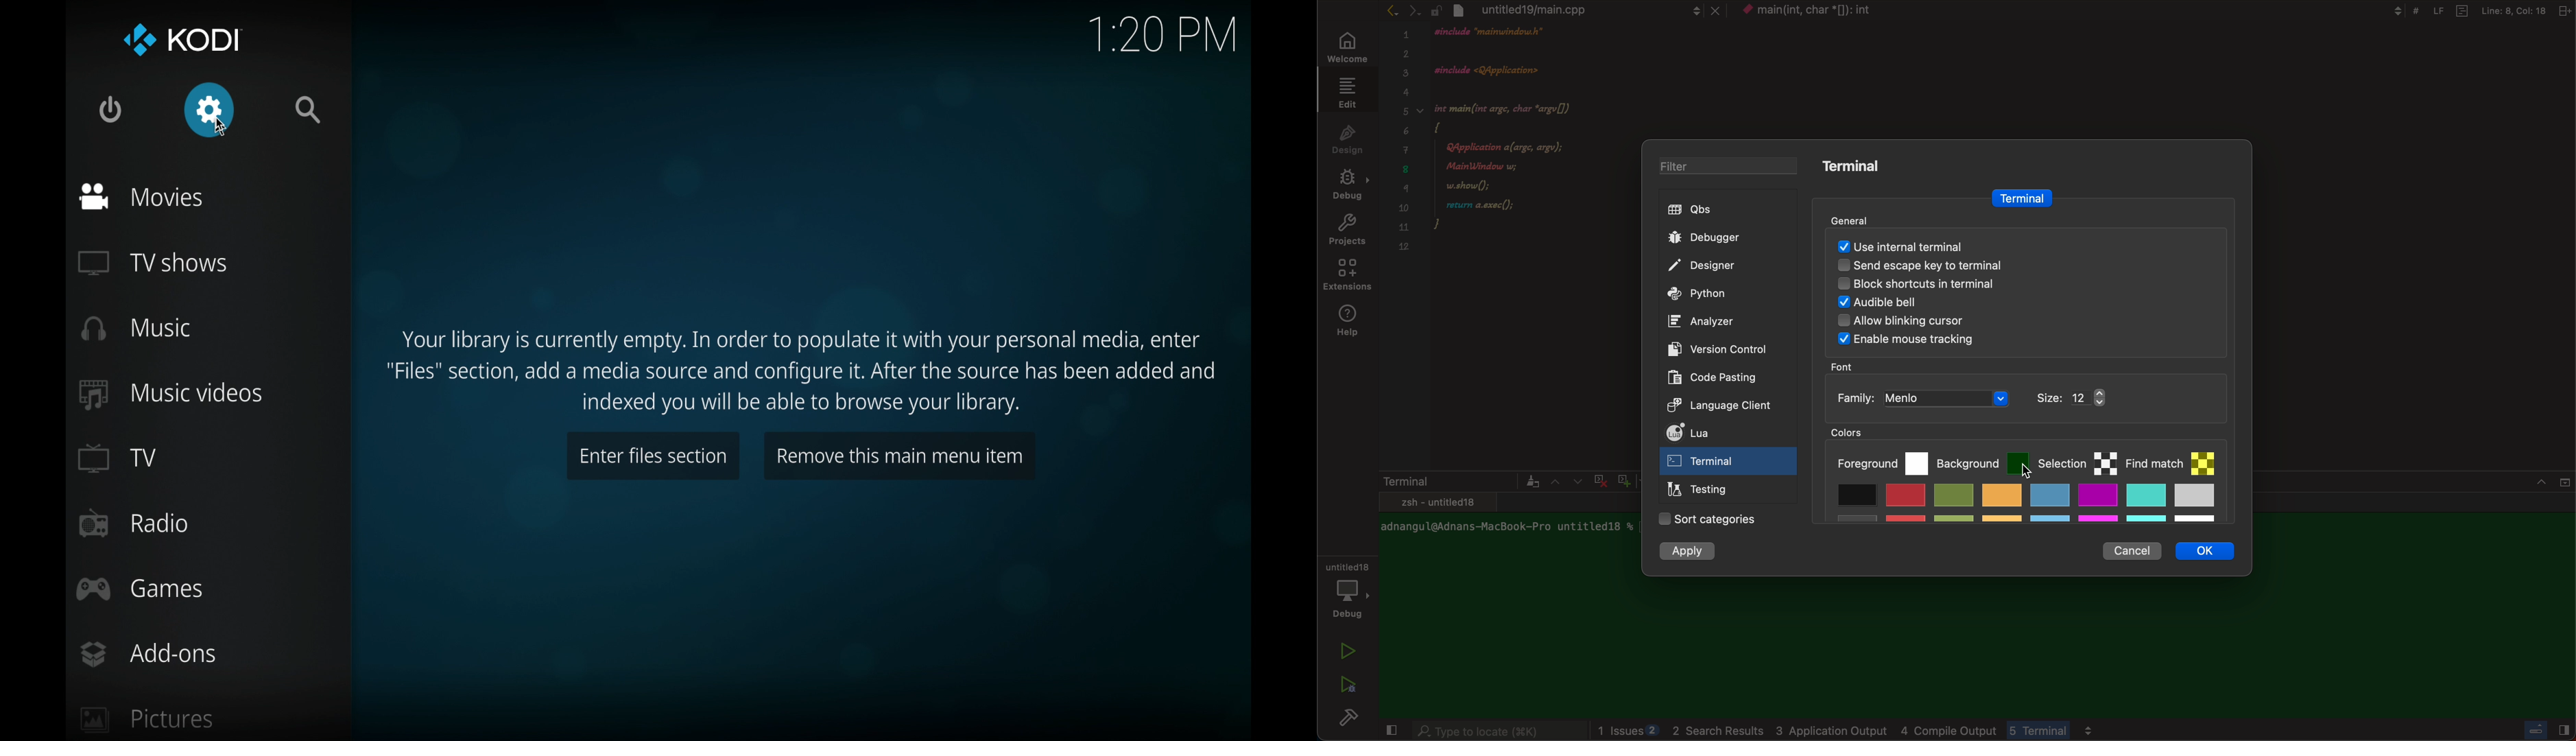 The image size is (2576, 756). What do you see at coordinates (1459, 481) in the screenshot?
I see `terminal` at bounding box center [1459, 481].